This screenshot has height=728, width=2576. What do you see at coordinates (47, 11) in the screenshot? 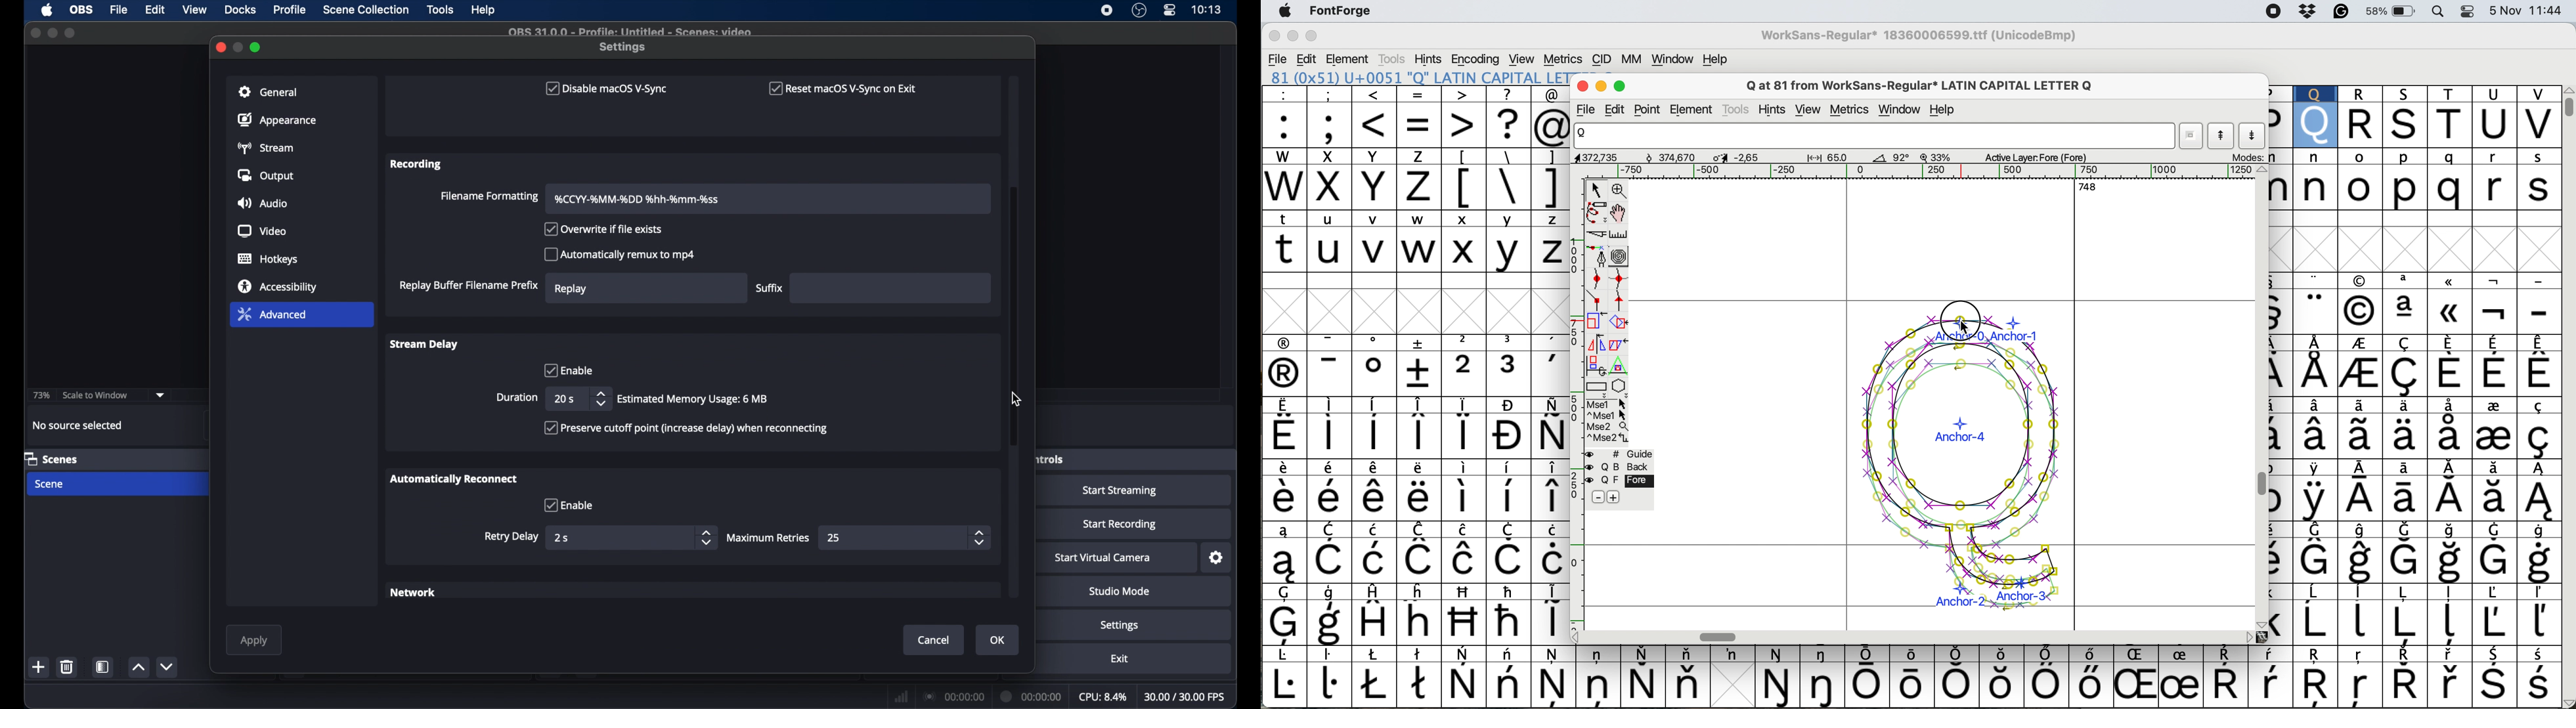
I see `apple icon` at bounding box center [47, 11].